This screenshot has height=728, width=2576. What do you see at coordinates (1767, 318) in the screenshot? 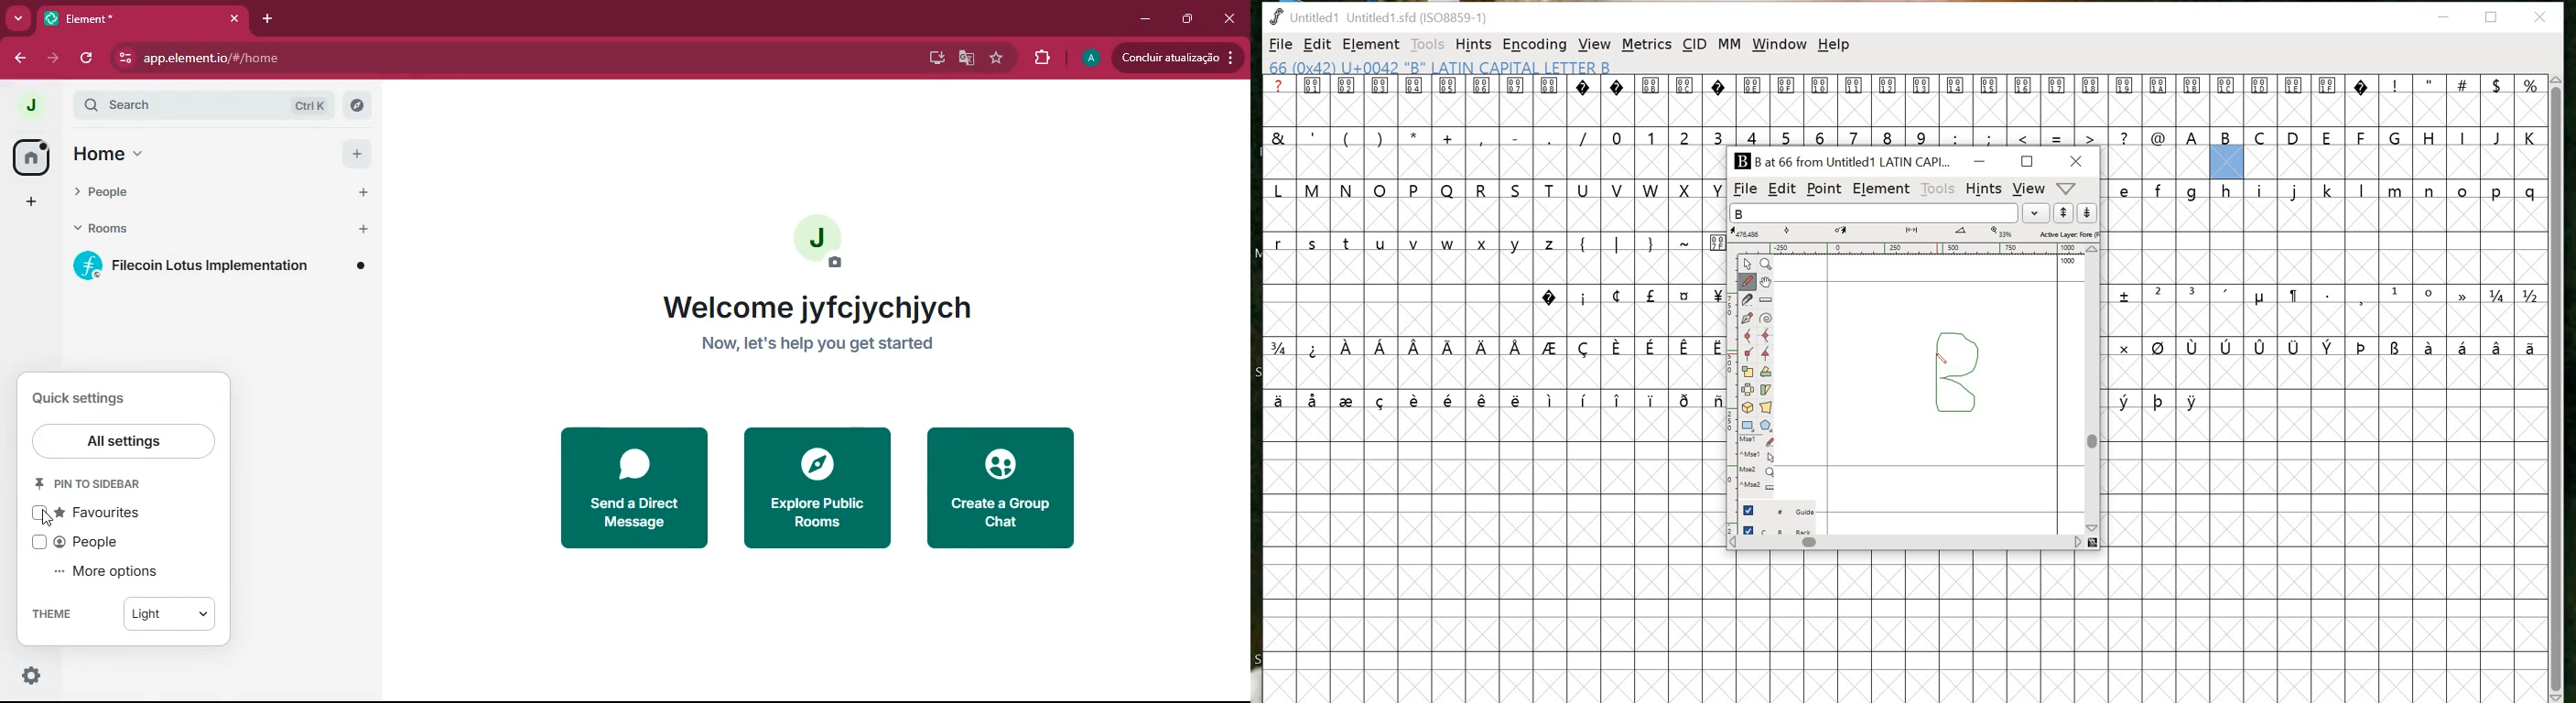
I see `Spiro` at bounding box center [1767, 318].